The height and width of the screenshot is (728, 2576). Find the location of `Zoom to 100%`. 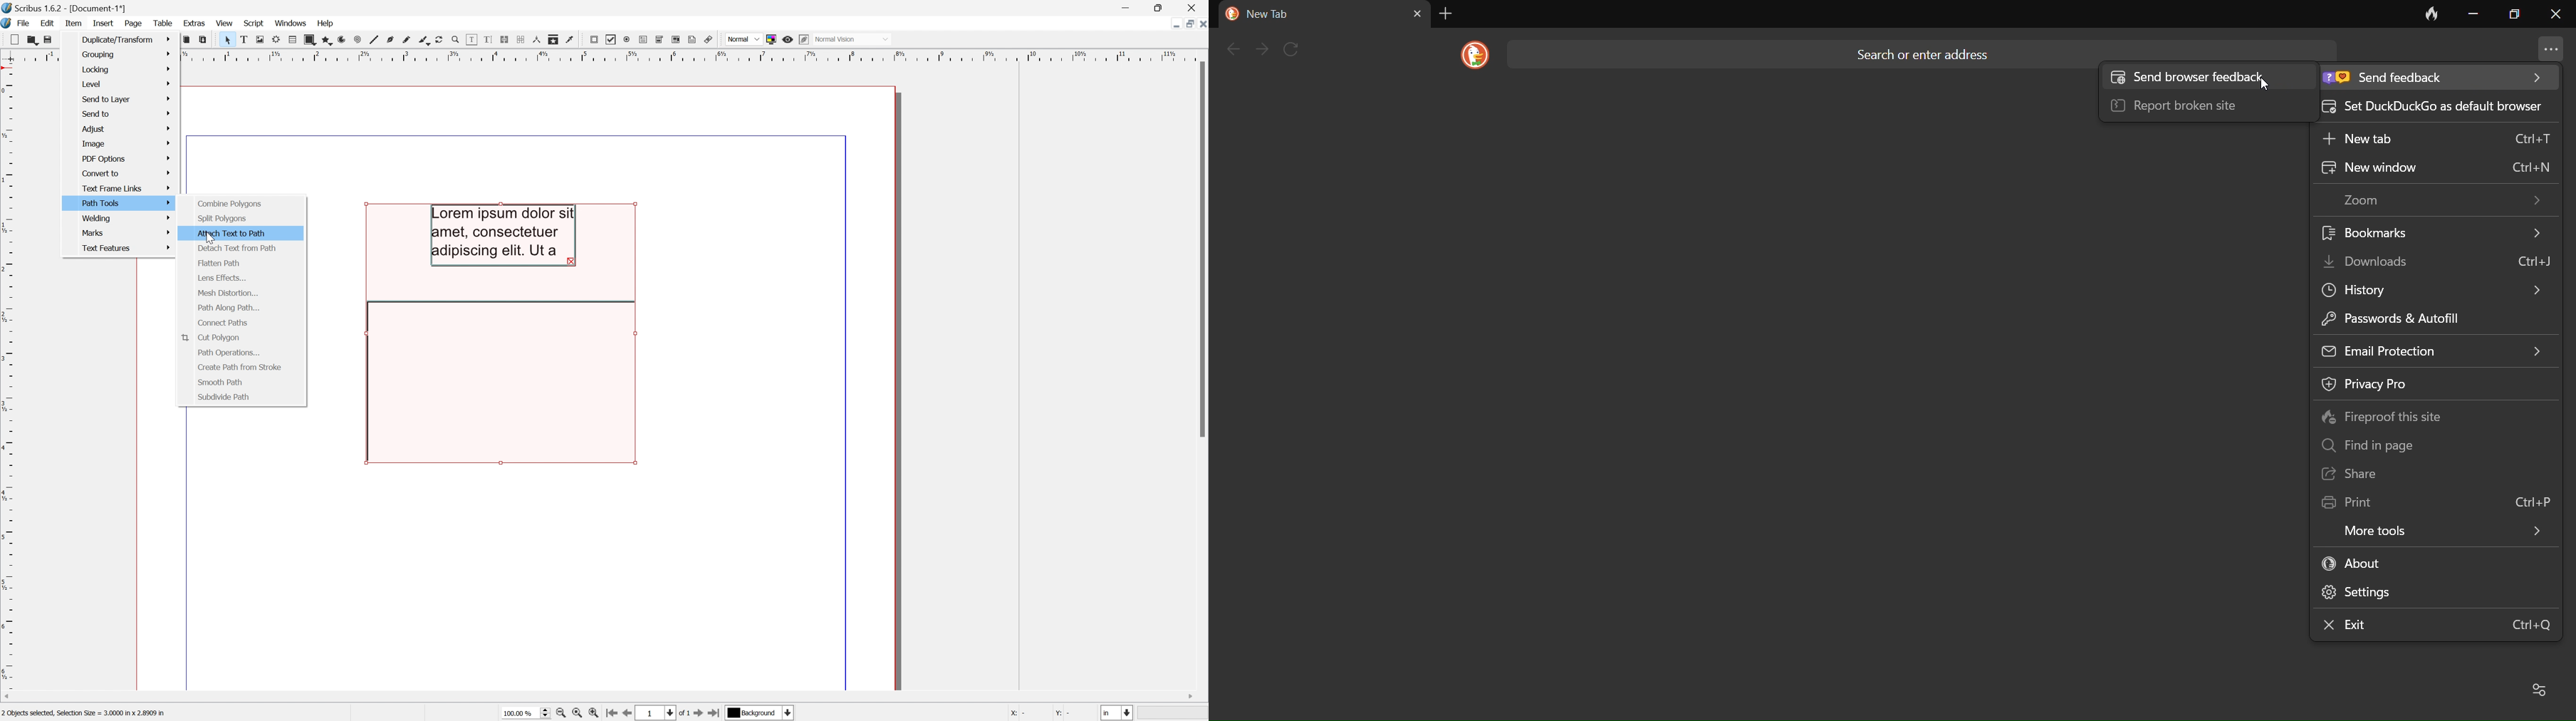

Zoom to 100% is located at coordinates (580, 714).